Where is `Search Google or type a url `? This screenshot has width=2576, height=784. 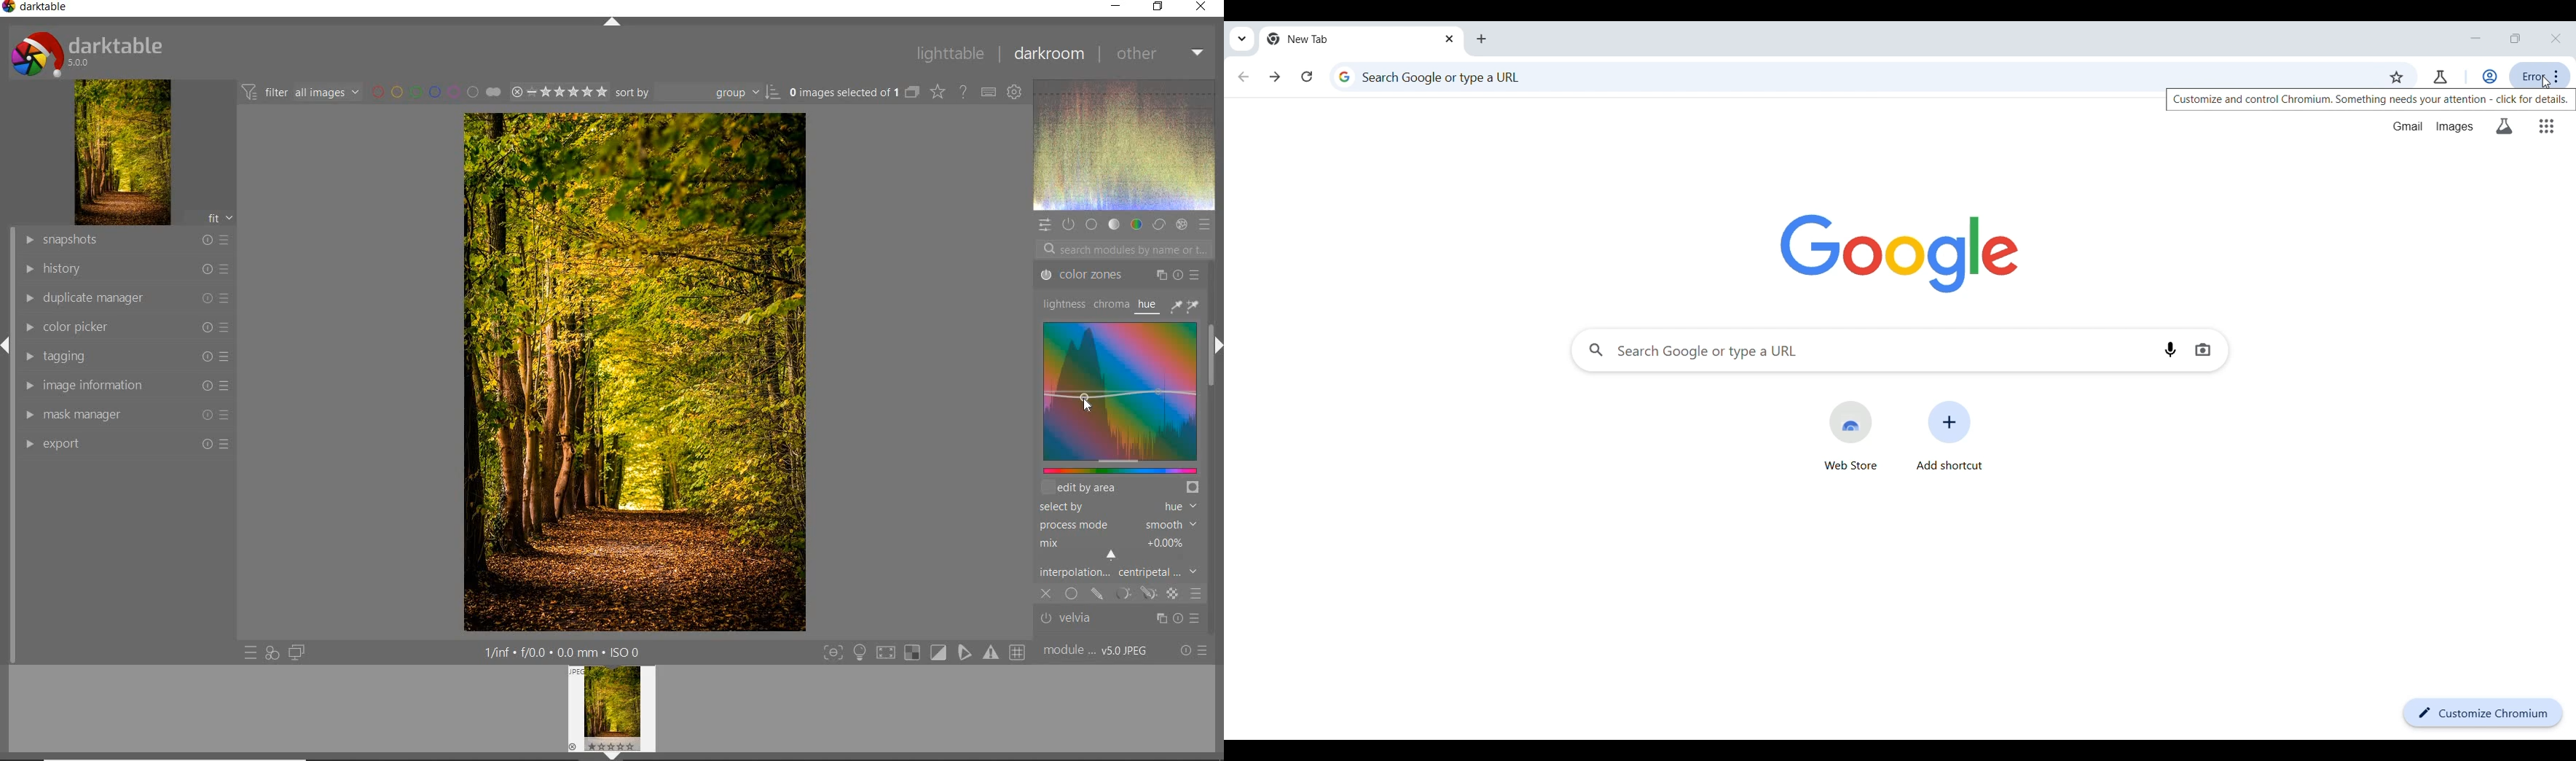 Search Google or type a url  is located at coordinates (1853, 73).